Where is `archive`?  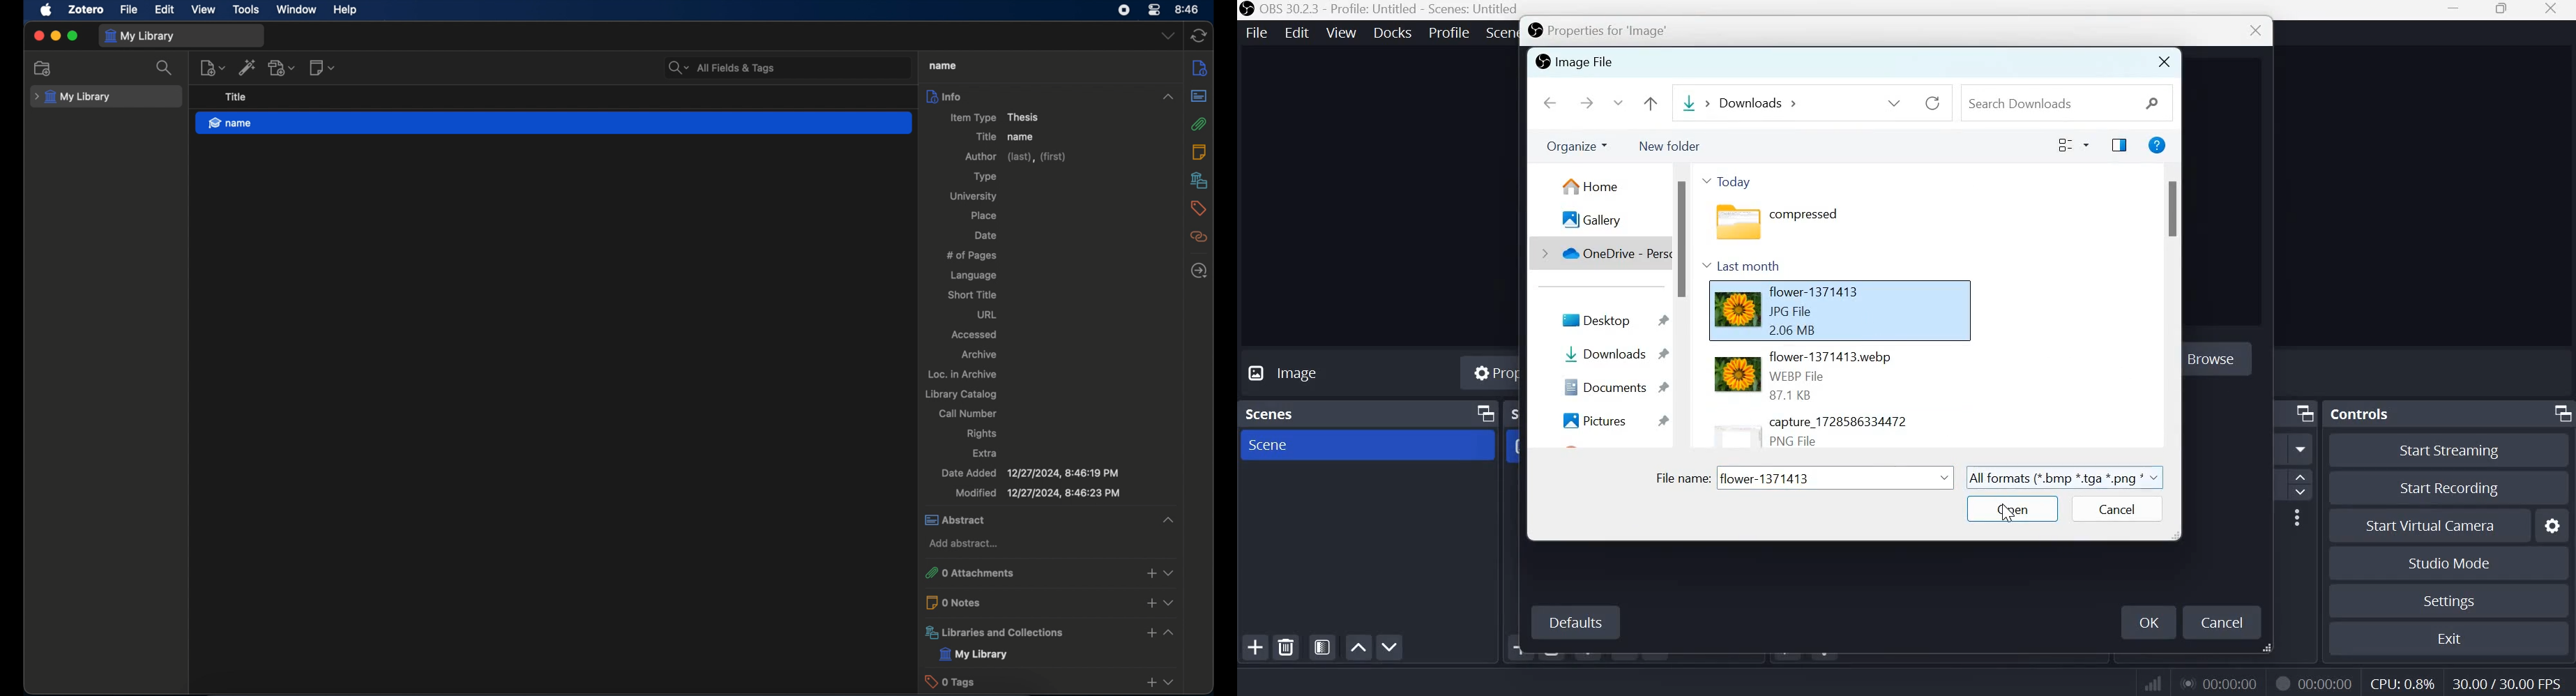 archive is located at coordinates (981, 354).